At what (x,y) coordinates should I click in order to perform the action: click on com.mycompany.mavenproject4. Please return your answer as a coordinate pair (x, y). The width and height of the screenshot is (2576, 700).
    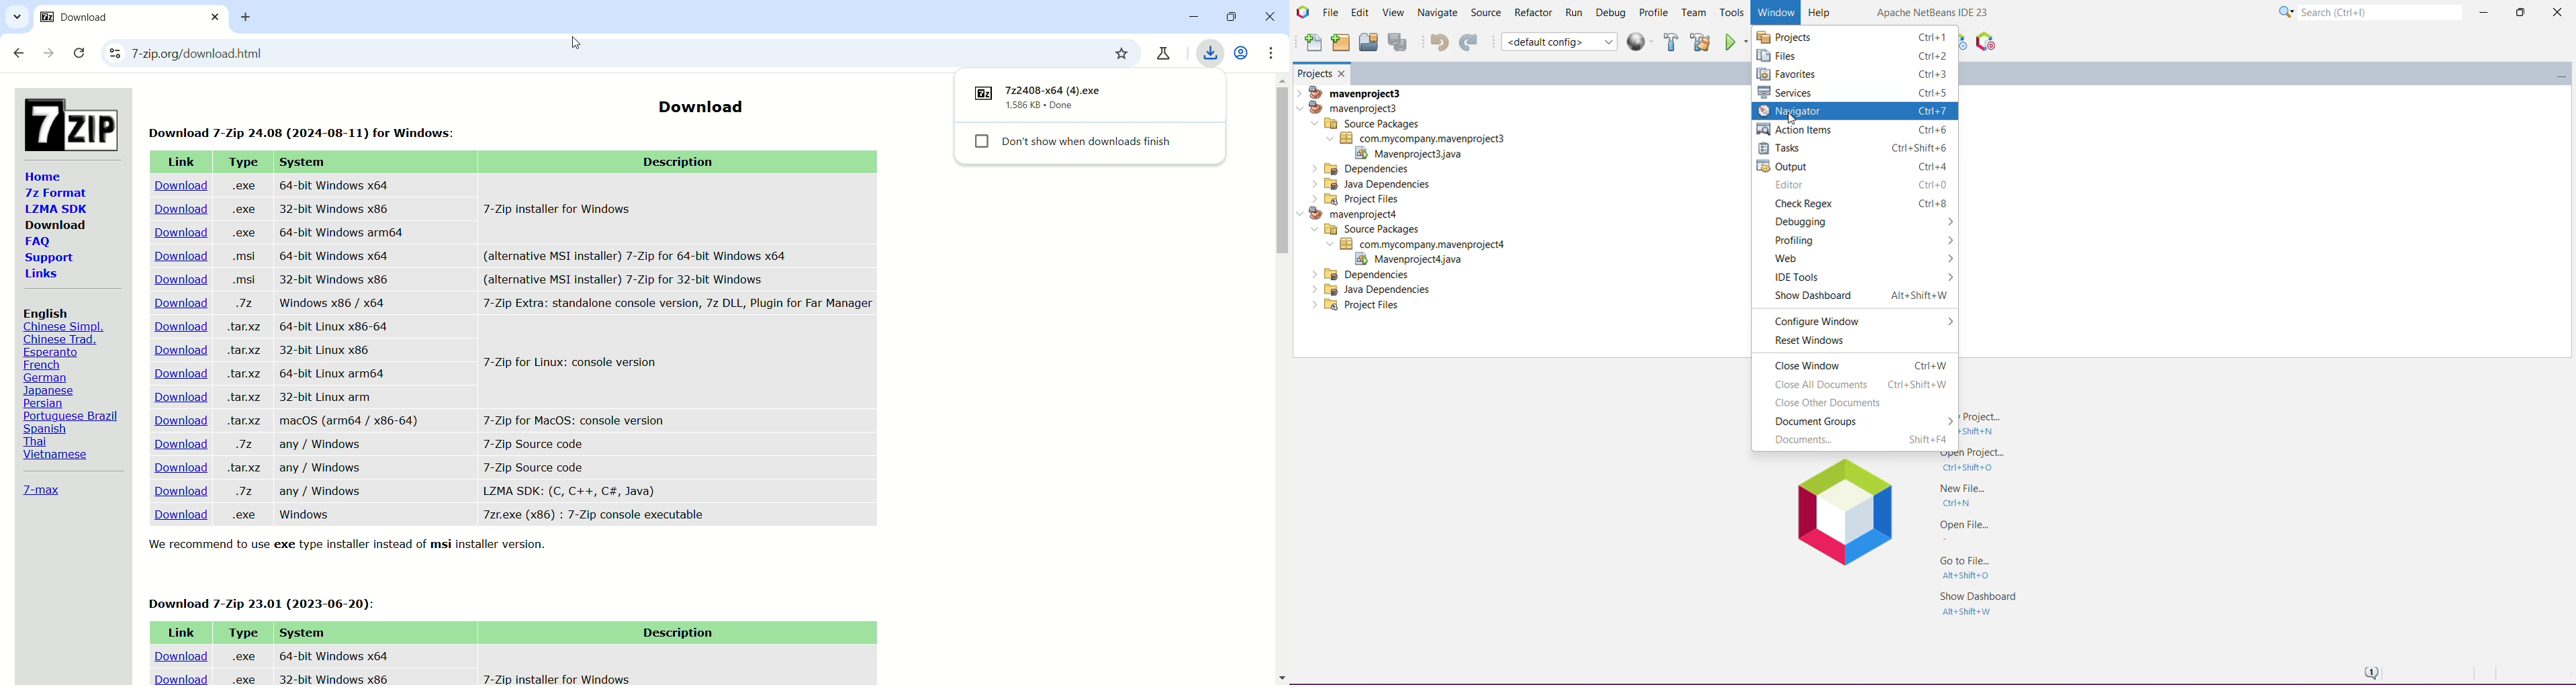
    Looking at the image, I should click on (1421, 244).